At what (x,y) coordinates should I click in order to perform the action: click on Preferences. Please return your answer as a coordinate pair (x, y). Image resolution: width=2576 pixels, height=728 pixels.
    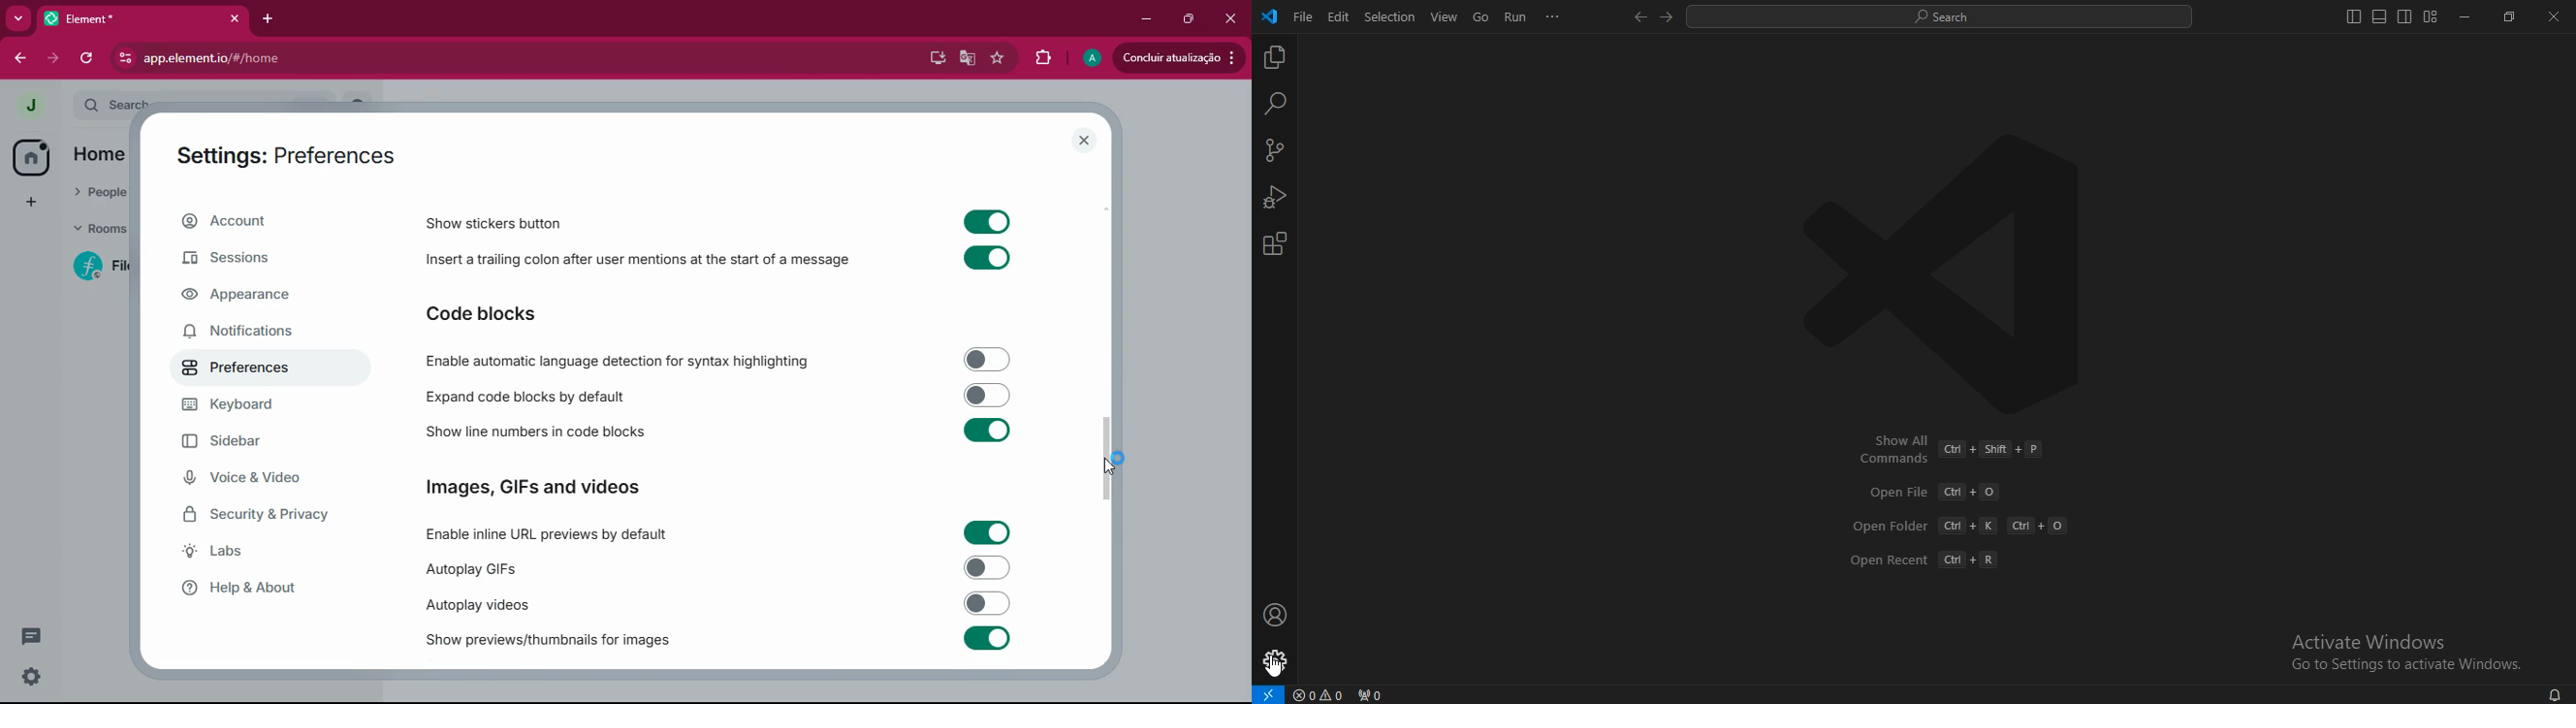
    Looking at the image, I should click on (273, 366).